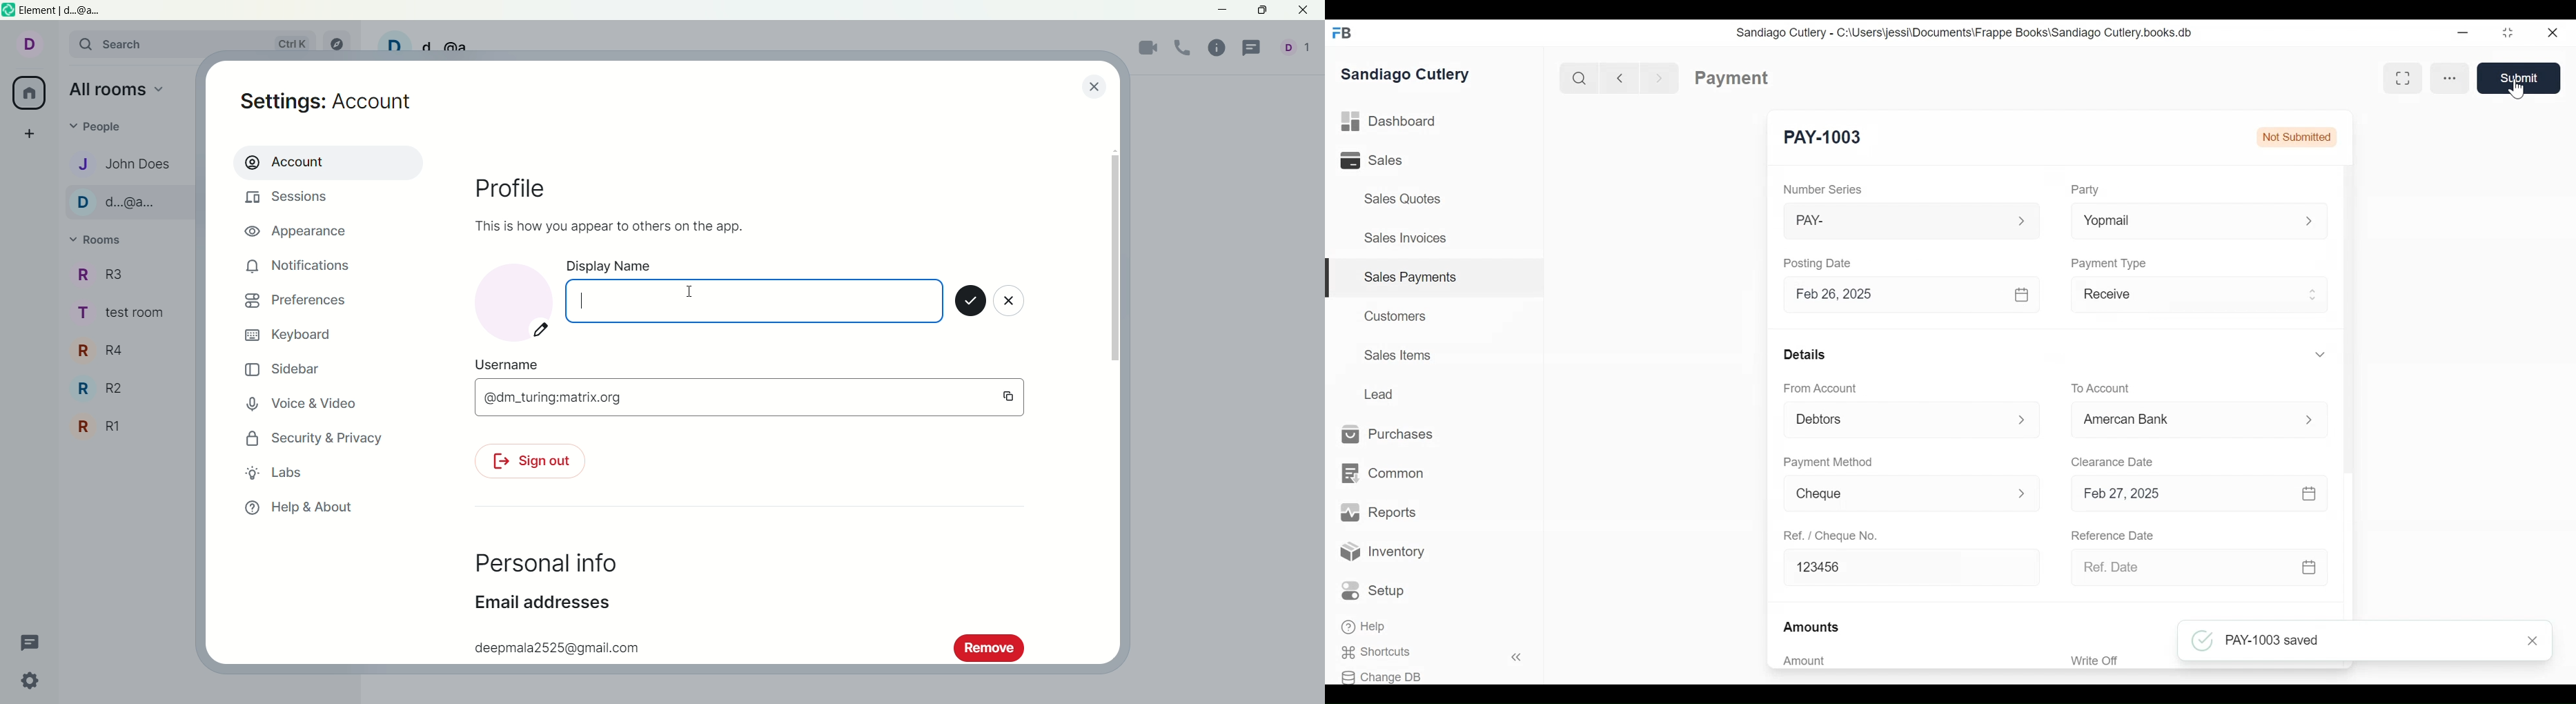 Image resolution: width=2576 pixels, height=728 pixels. What do you see at coordinates (585, 301) in the screenshot?
I see `cursor` at bounding box center [585, 301].